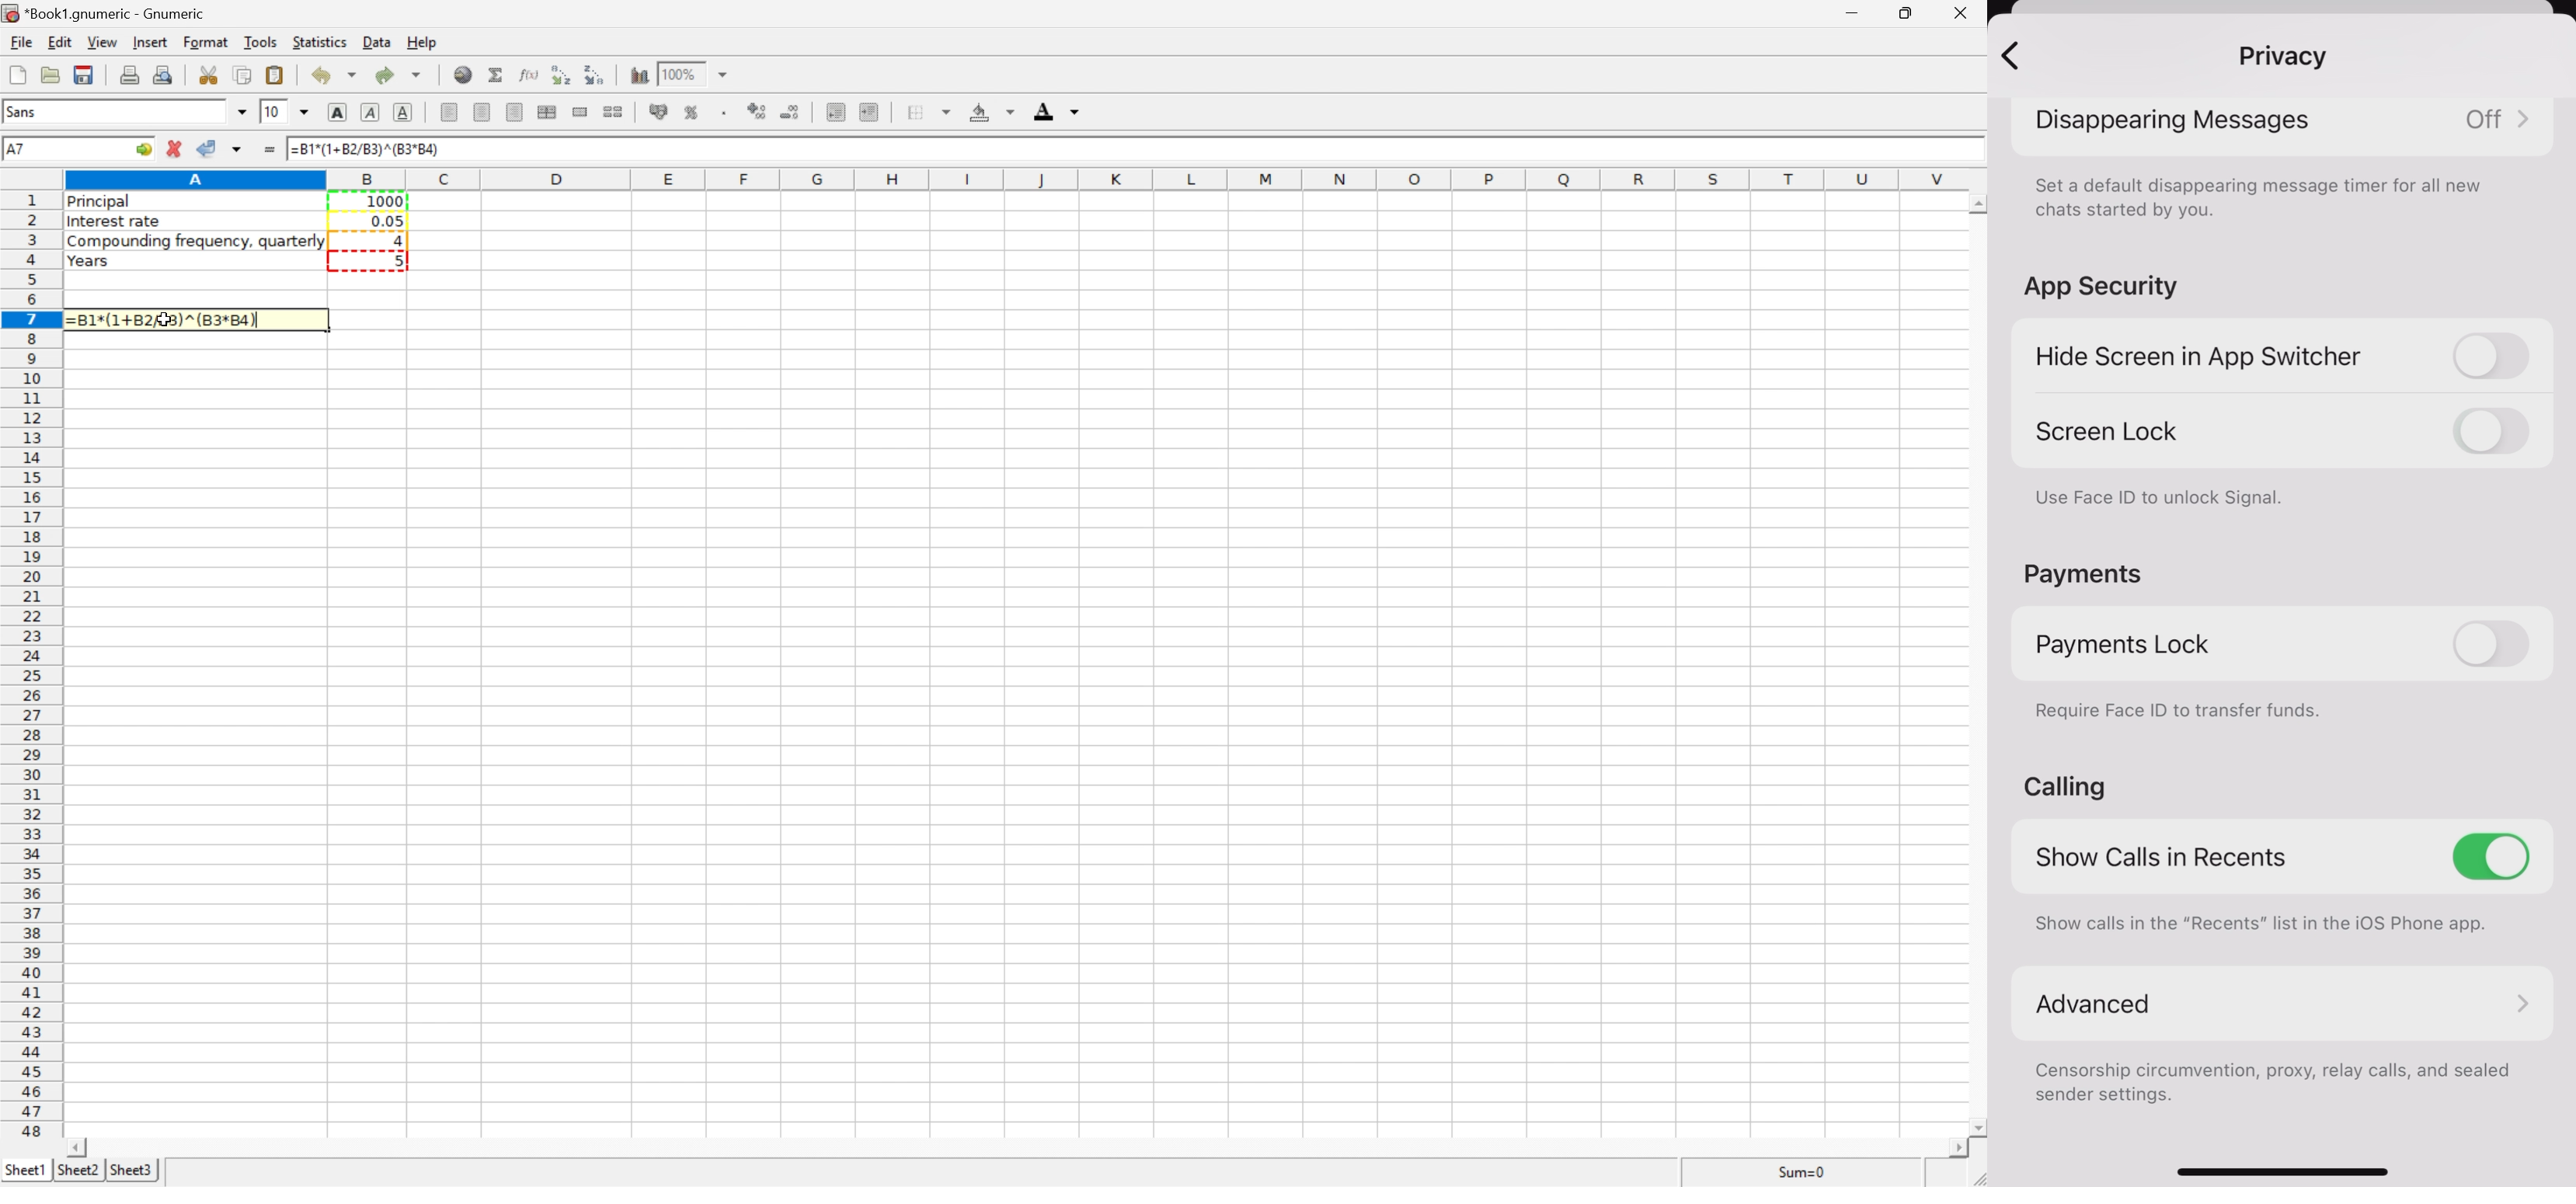 The image size is (2576, 1204). What do you see at coordinates (2281, 860) in the screenshot?
I see `show calls in recents enabled` at bounding box center [2281, 860].